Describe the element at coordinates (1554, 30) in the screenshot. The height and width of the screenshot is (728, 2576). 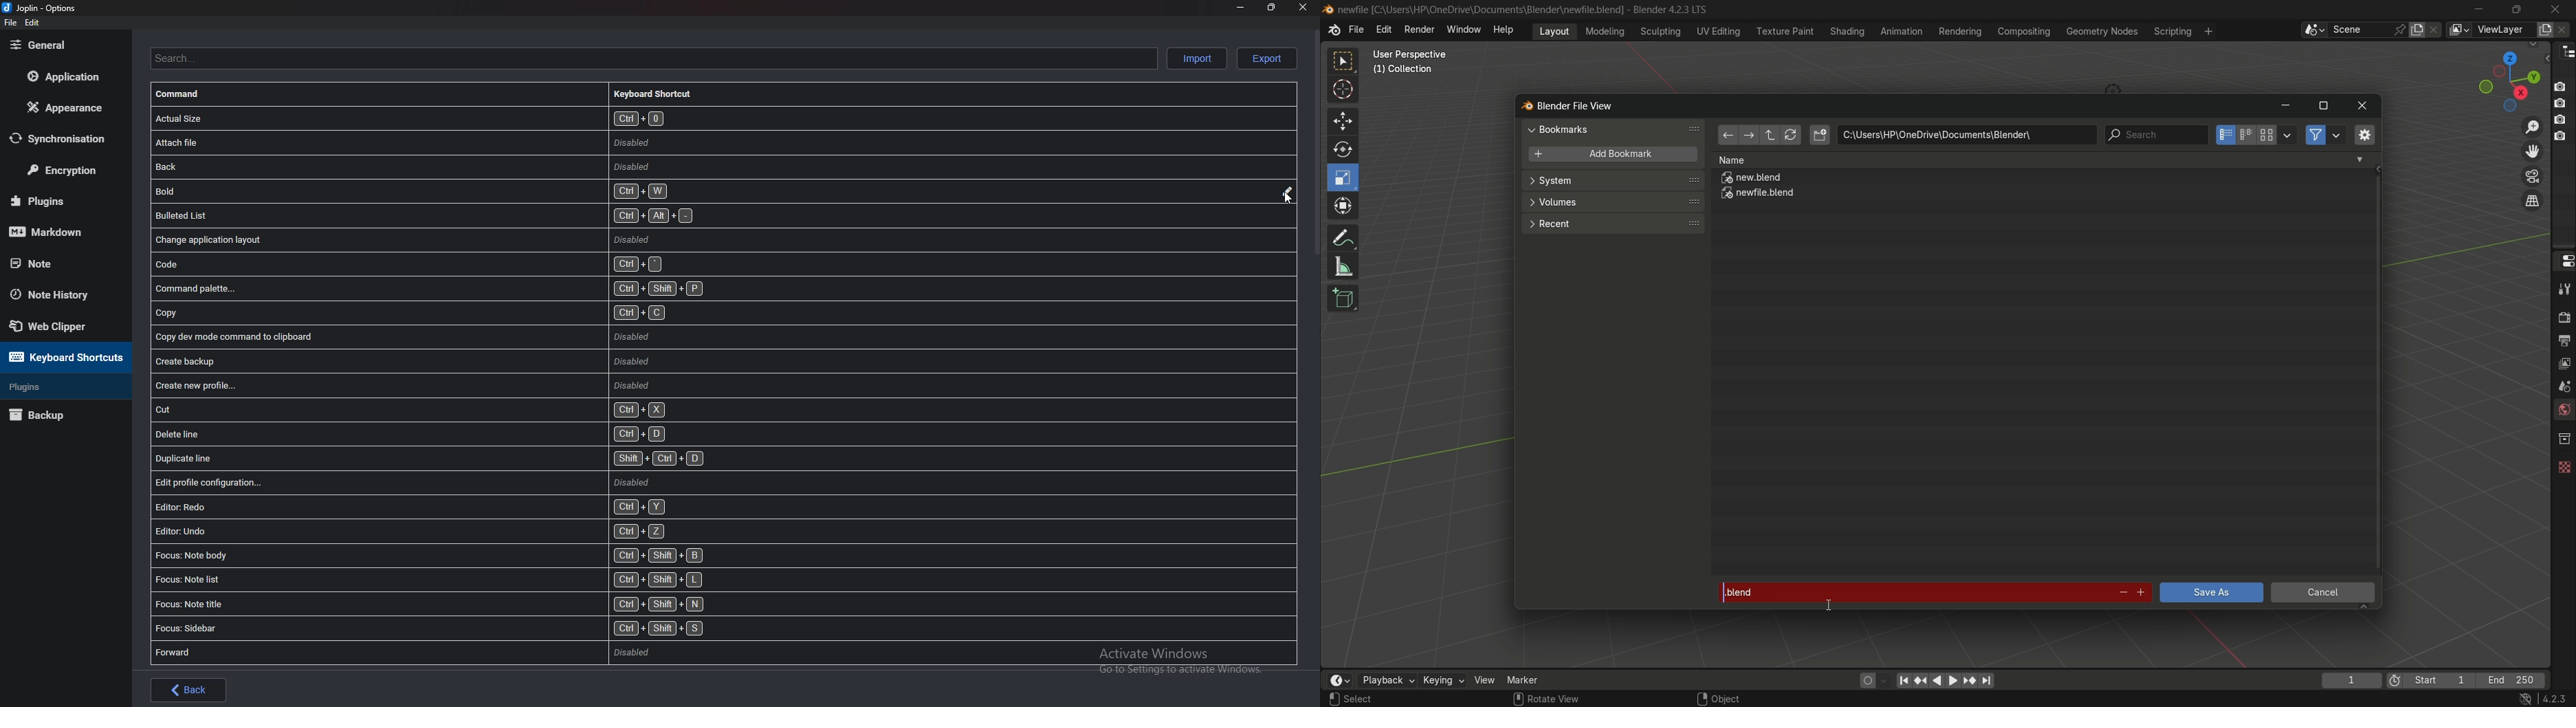
I see `layout menu` at that location.